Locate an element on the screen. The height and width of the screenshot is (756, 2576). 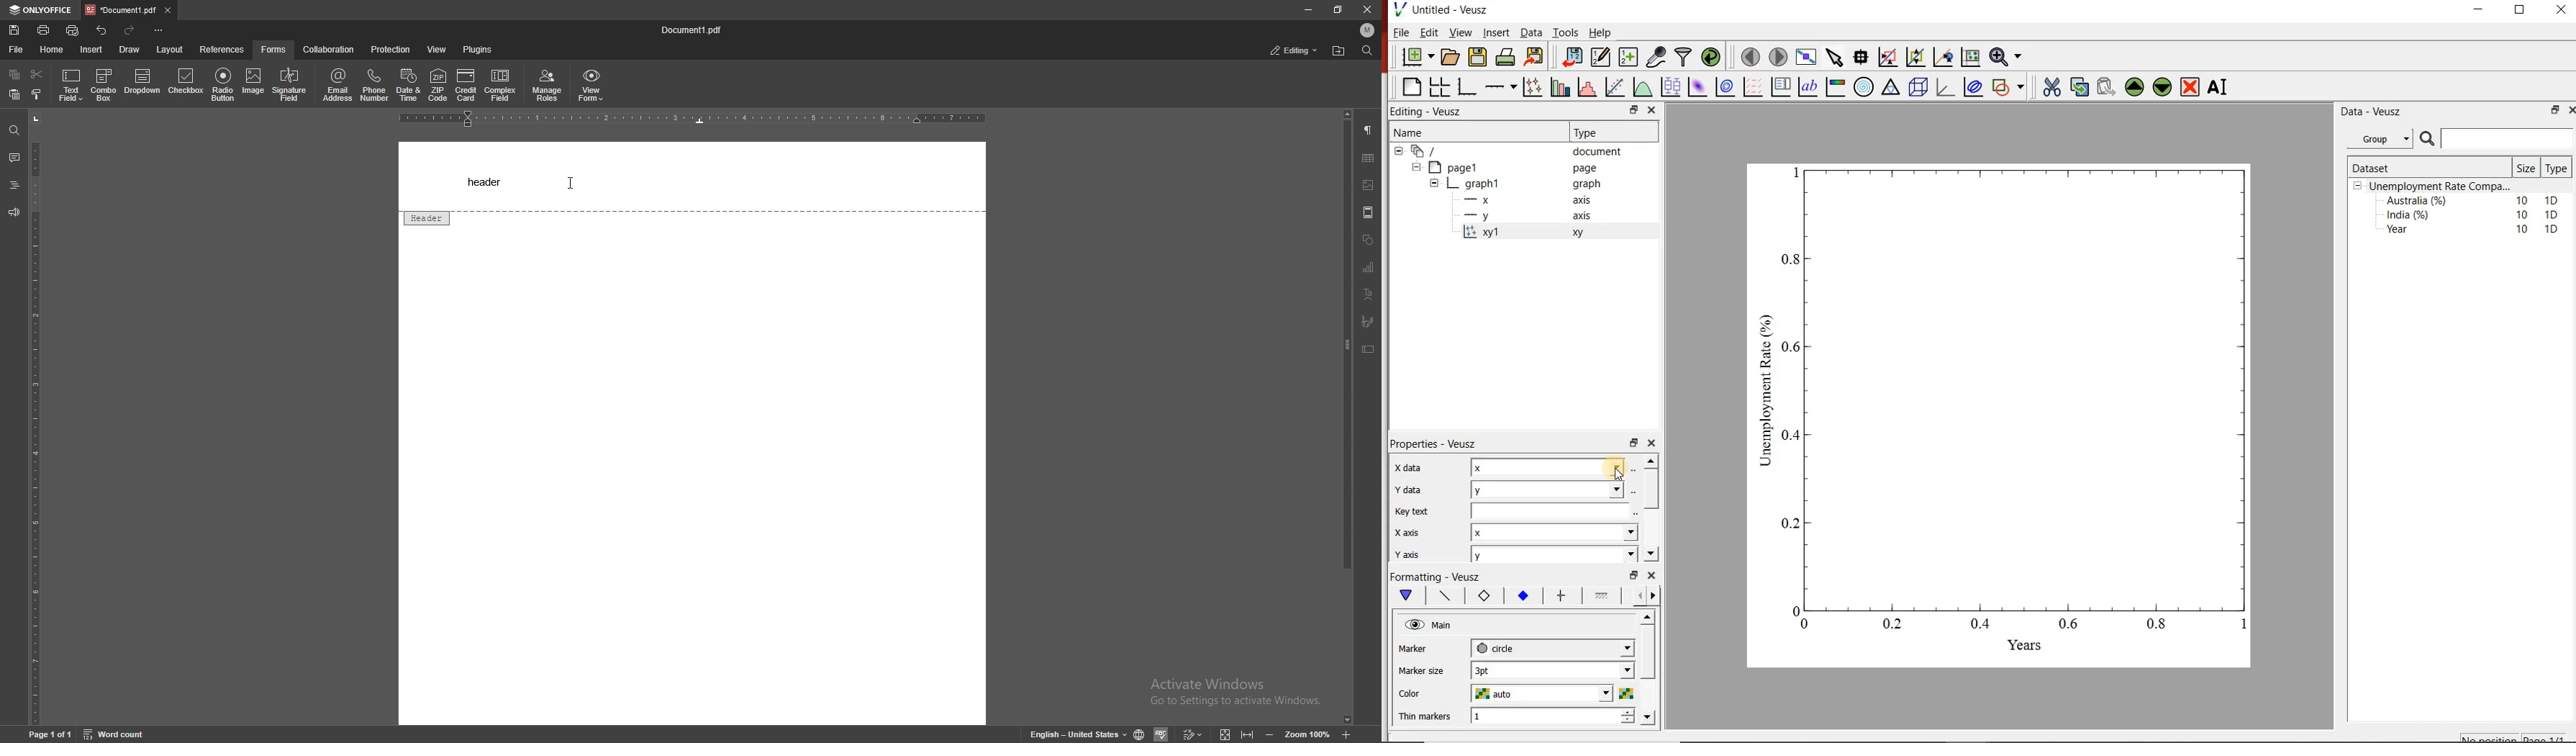
collpase is located at coordinates (2358, 186).